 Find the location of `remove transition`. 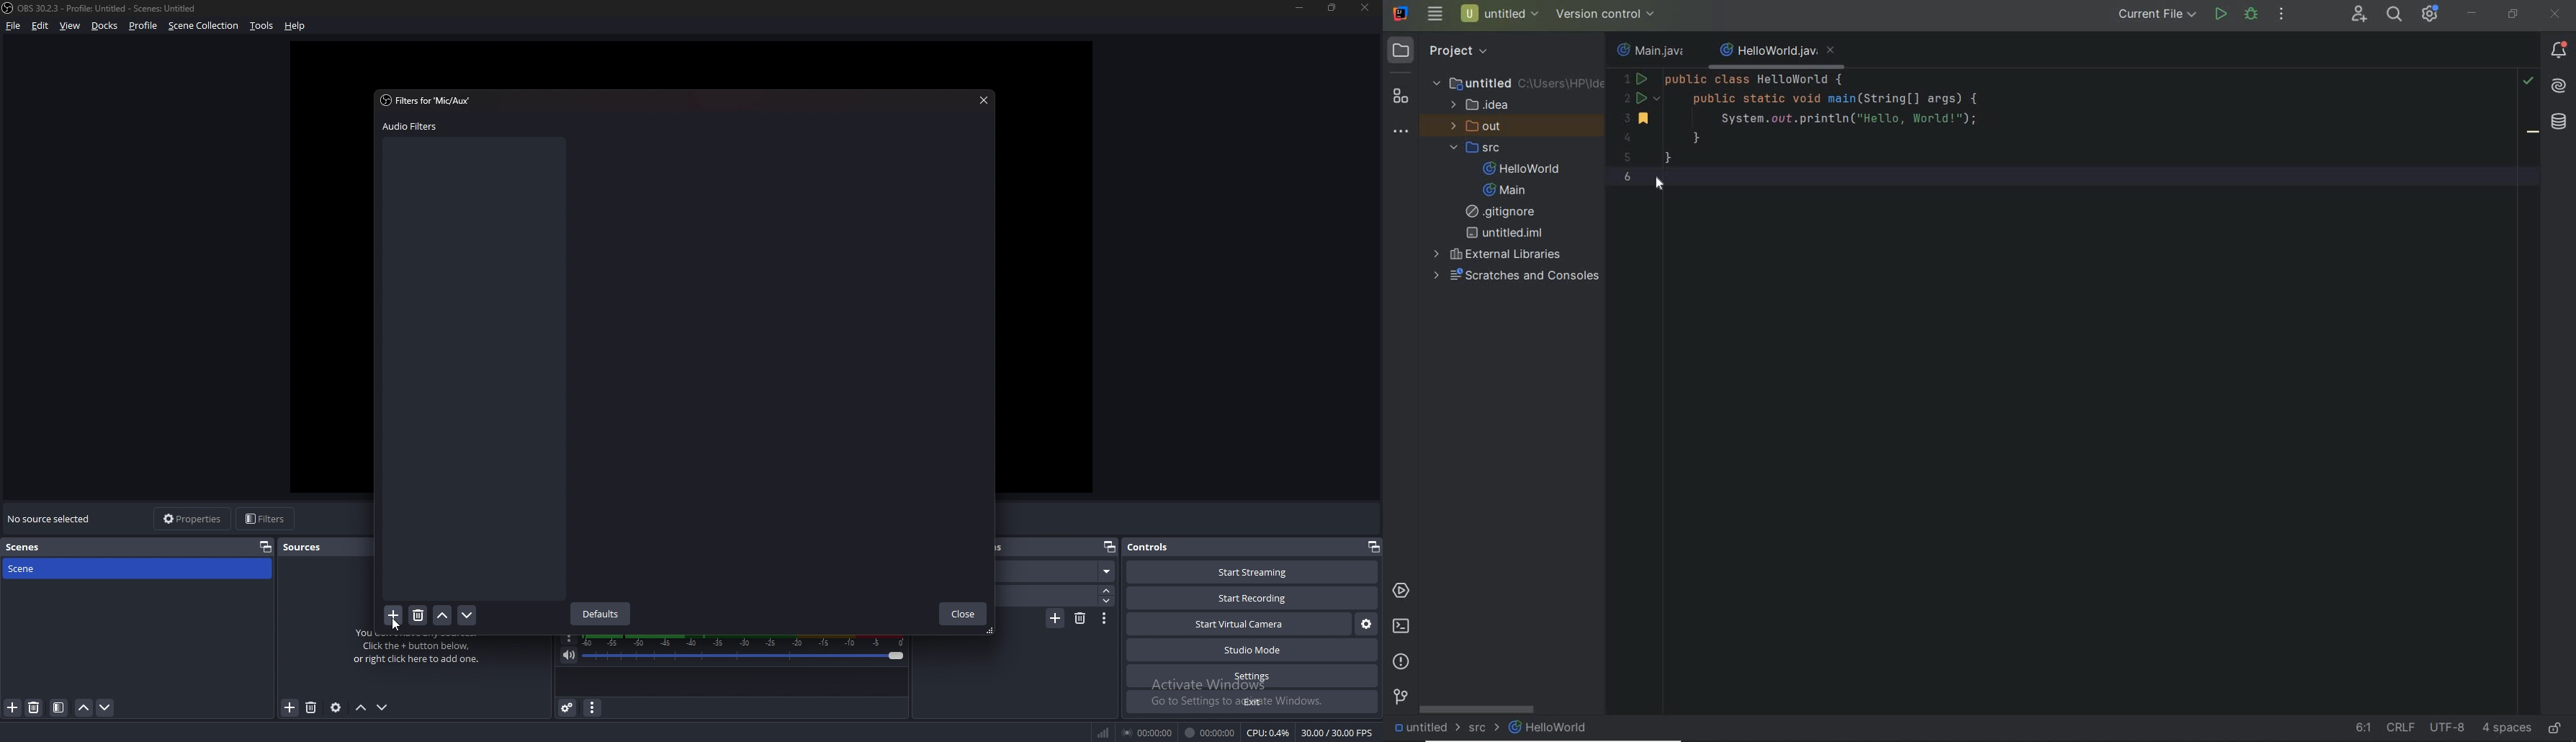

remove transition is located at coordinates (1081, 620).